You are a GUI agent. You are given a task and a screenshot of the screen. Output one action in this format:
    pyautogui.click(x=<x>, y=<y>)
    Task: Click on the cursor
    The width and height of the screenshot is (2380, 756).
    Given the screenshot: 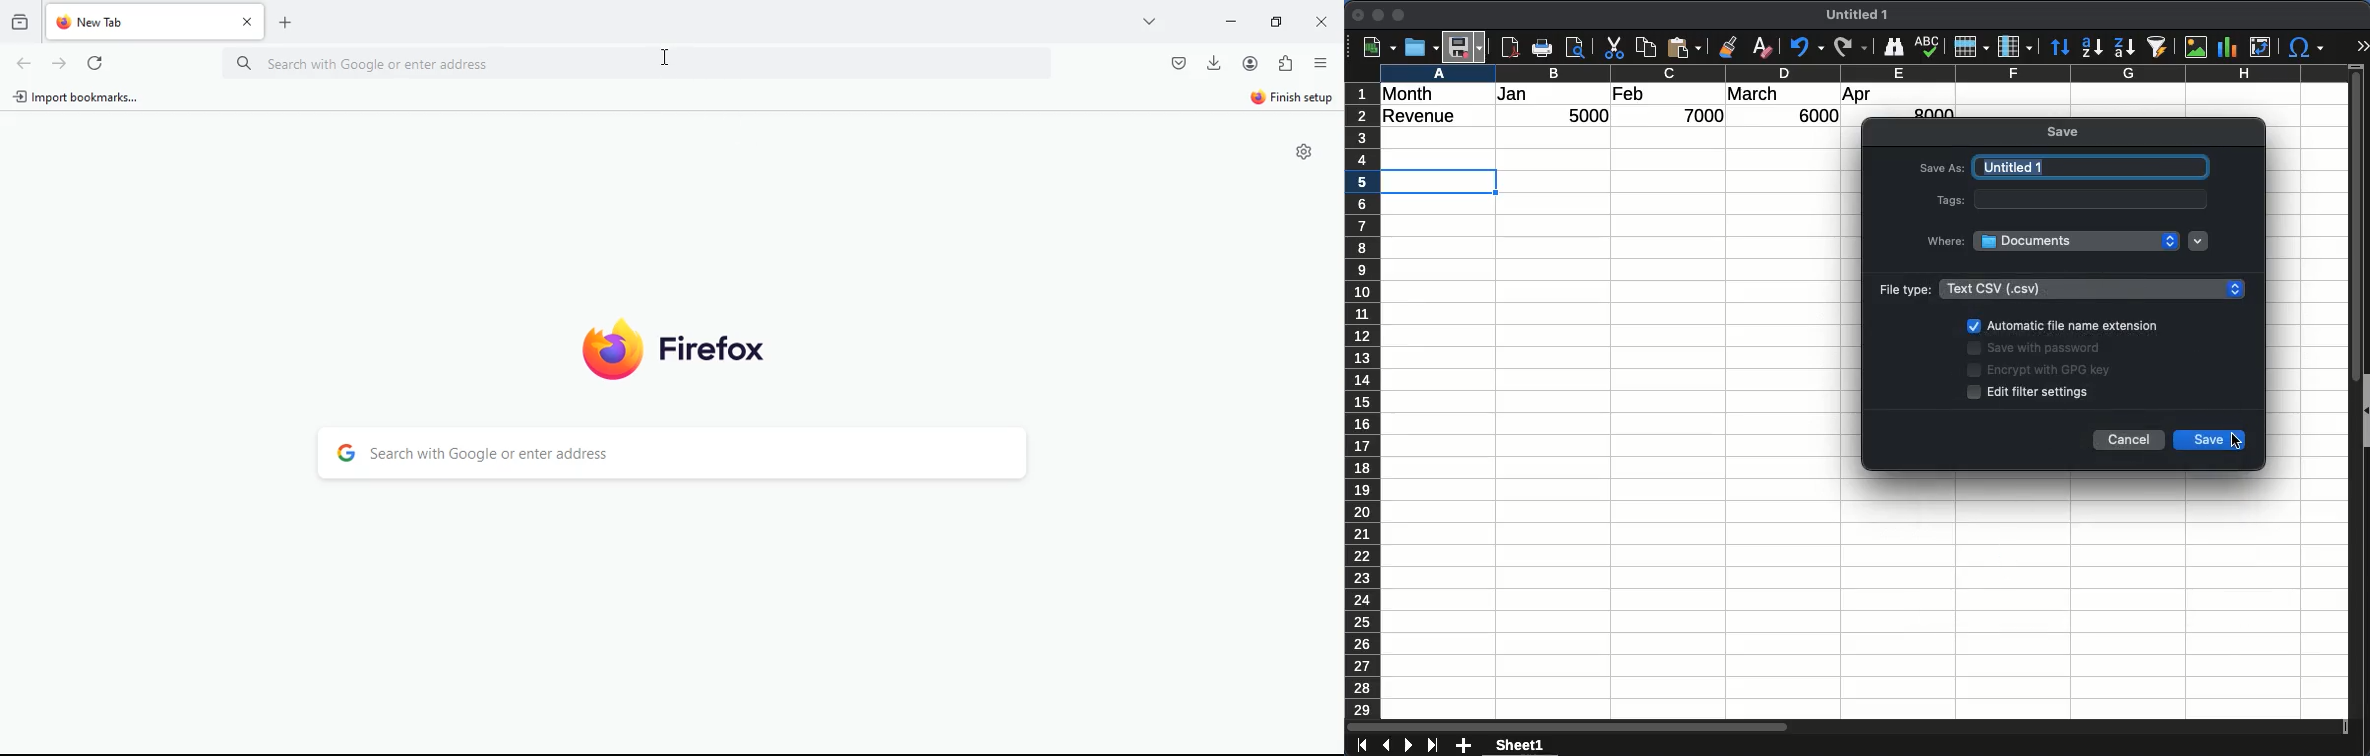 What is the action you would take?
    pyautogui.click(x=2238, y=439)
    